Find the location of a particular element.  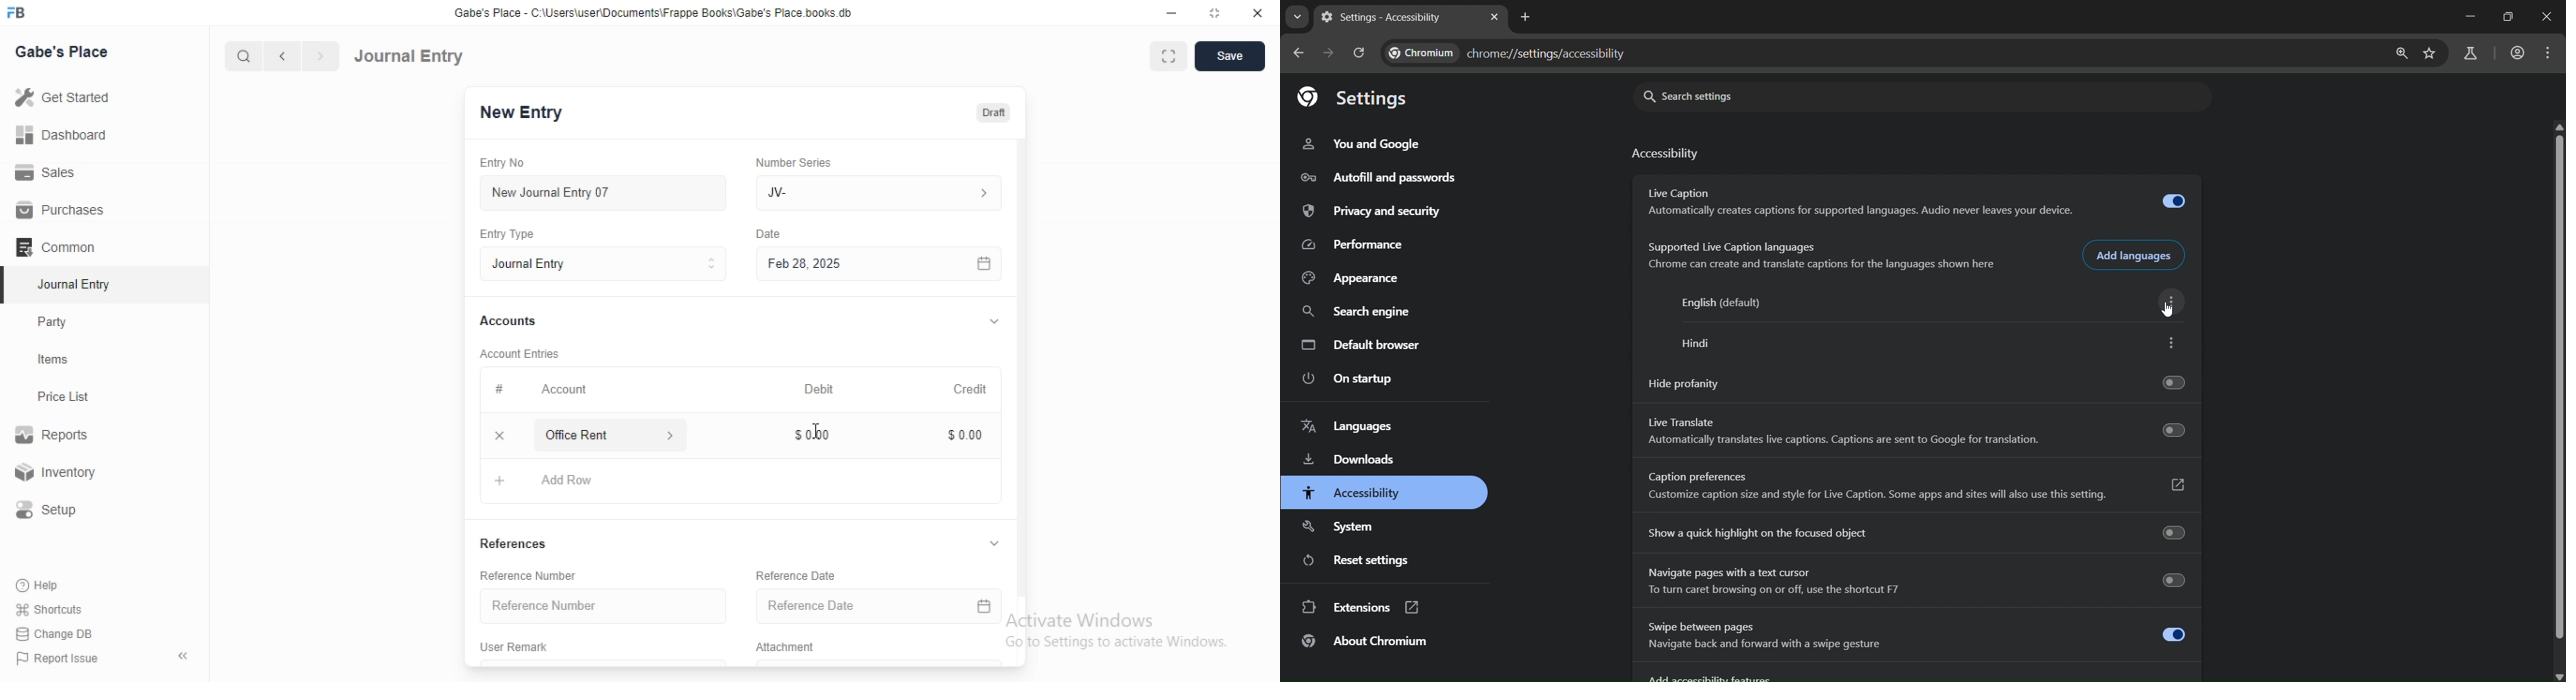

‘Change DB is located at coordinates (55, 634).